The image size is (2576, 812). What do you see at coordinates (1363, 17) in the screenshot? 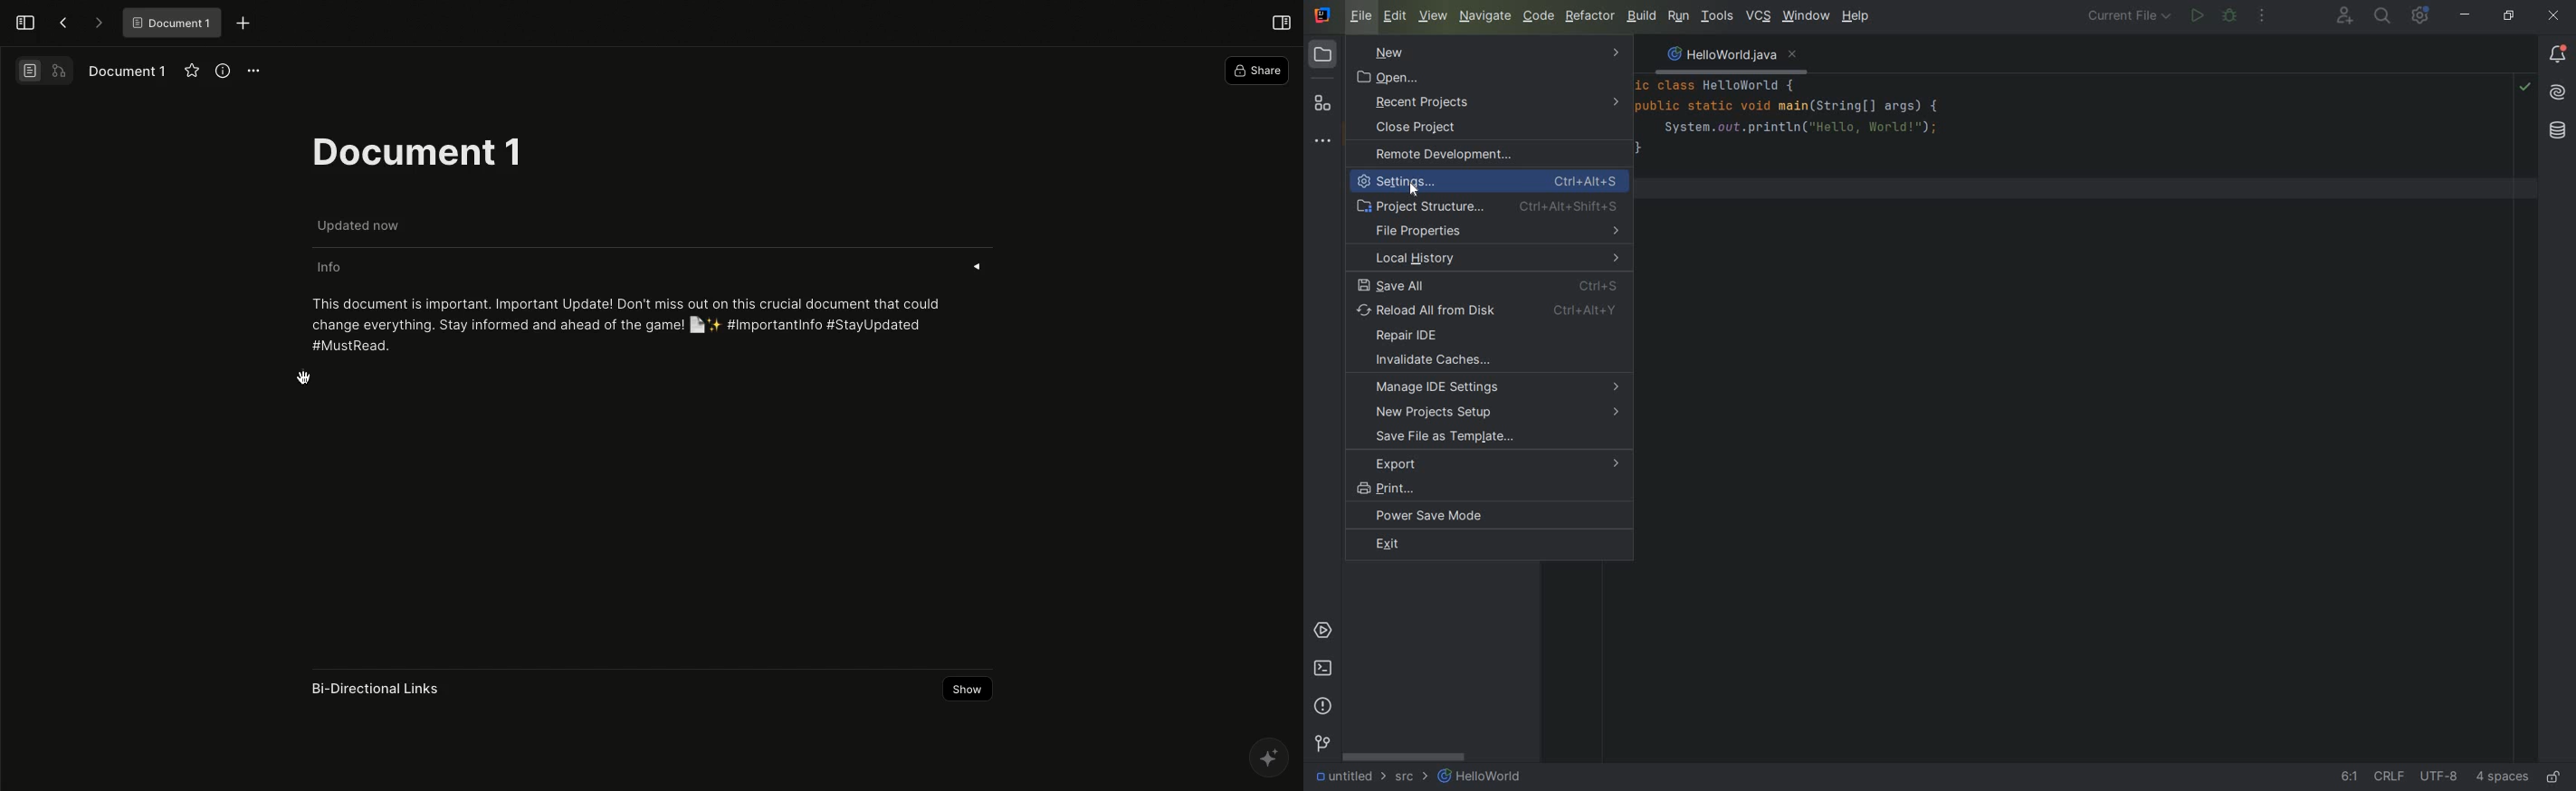
I see `FILE` at bounding box center [1363, 17].